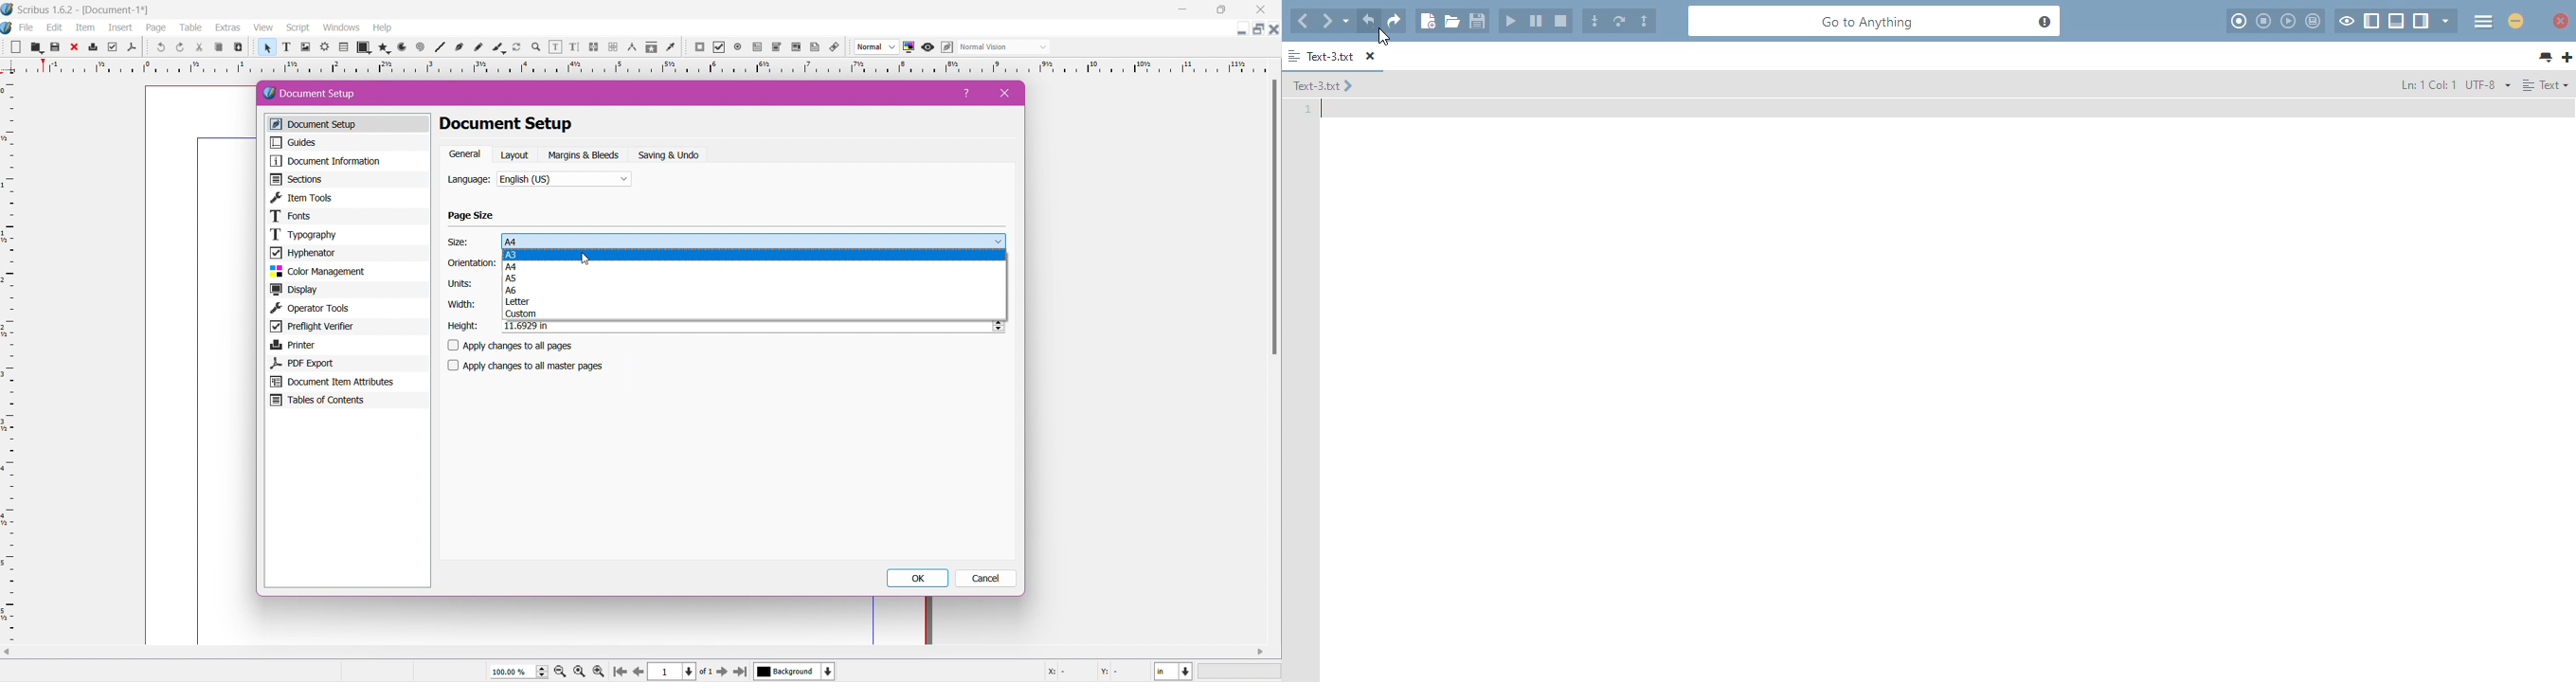  What do you see at coordinates (421, 47) in the screenshot?
I see `spiral` at bounding box center [421, 47].